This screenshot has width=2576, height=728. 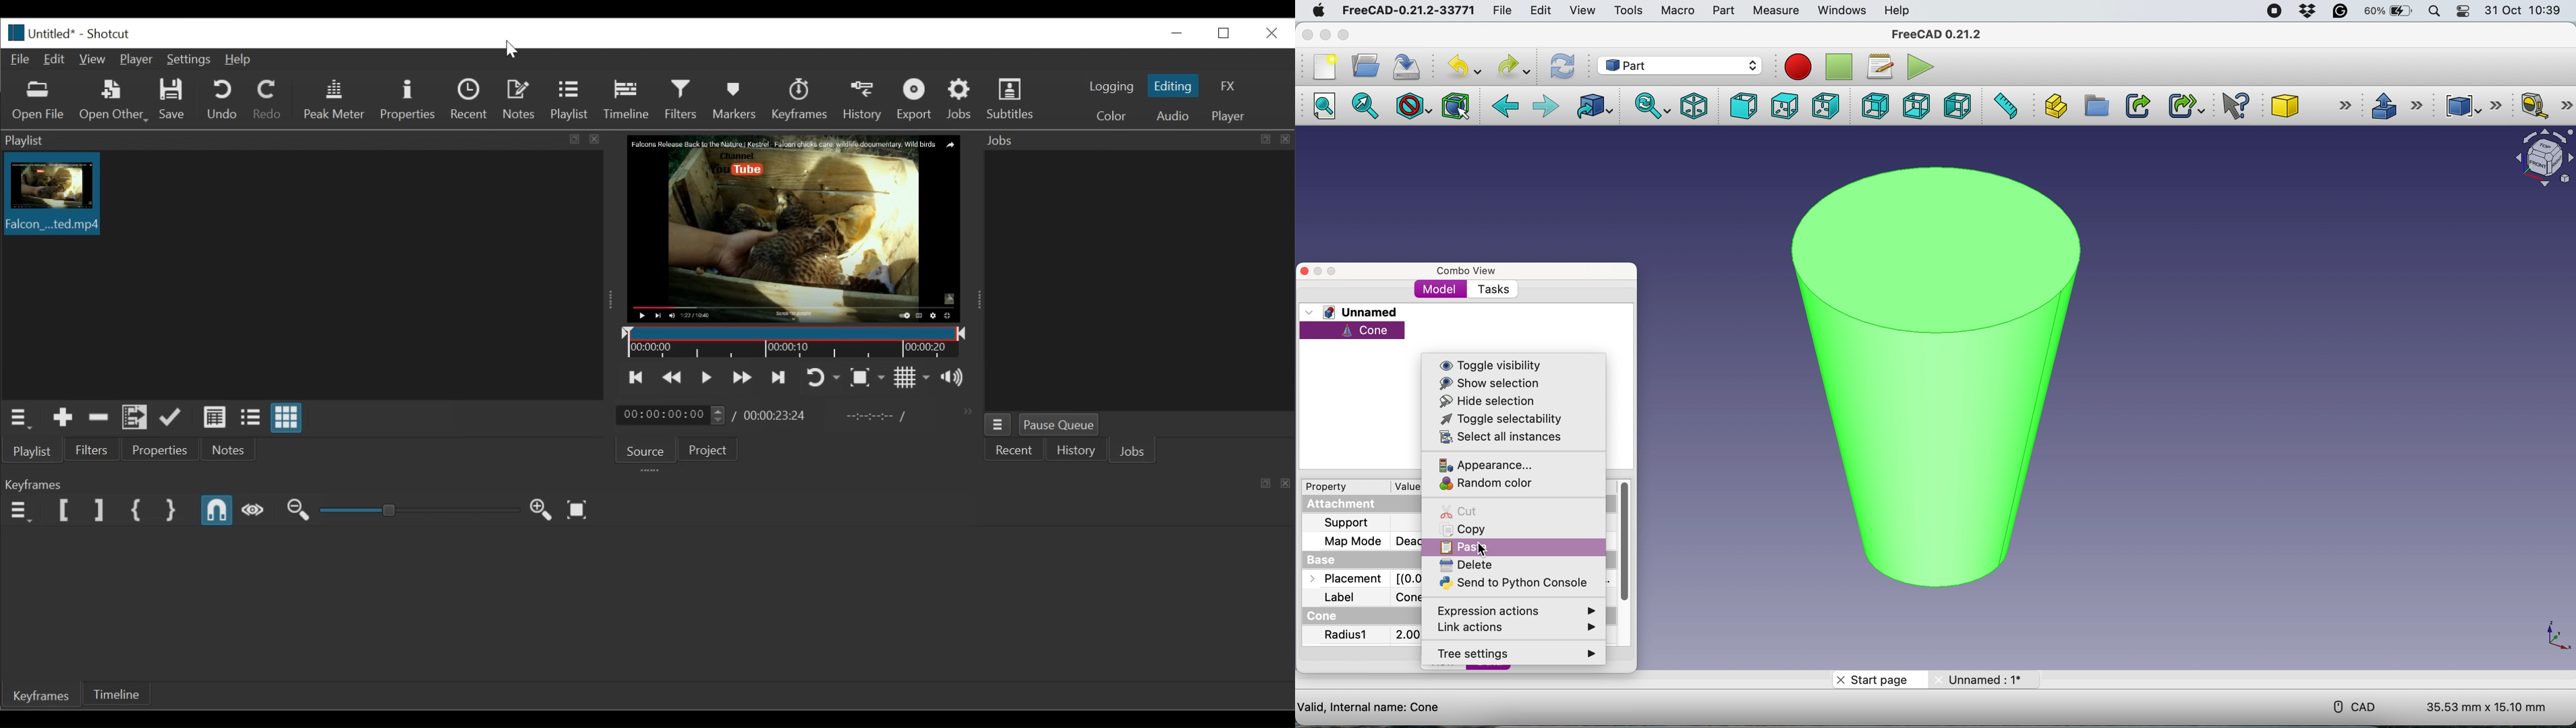 What do you see at coordinates (629, 99) in the screenshot?
I see `Timeline` at bounding box center [629, 99].